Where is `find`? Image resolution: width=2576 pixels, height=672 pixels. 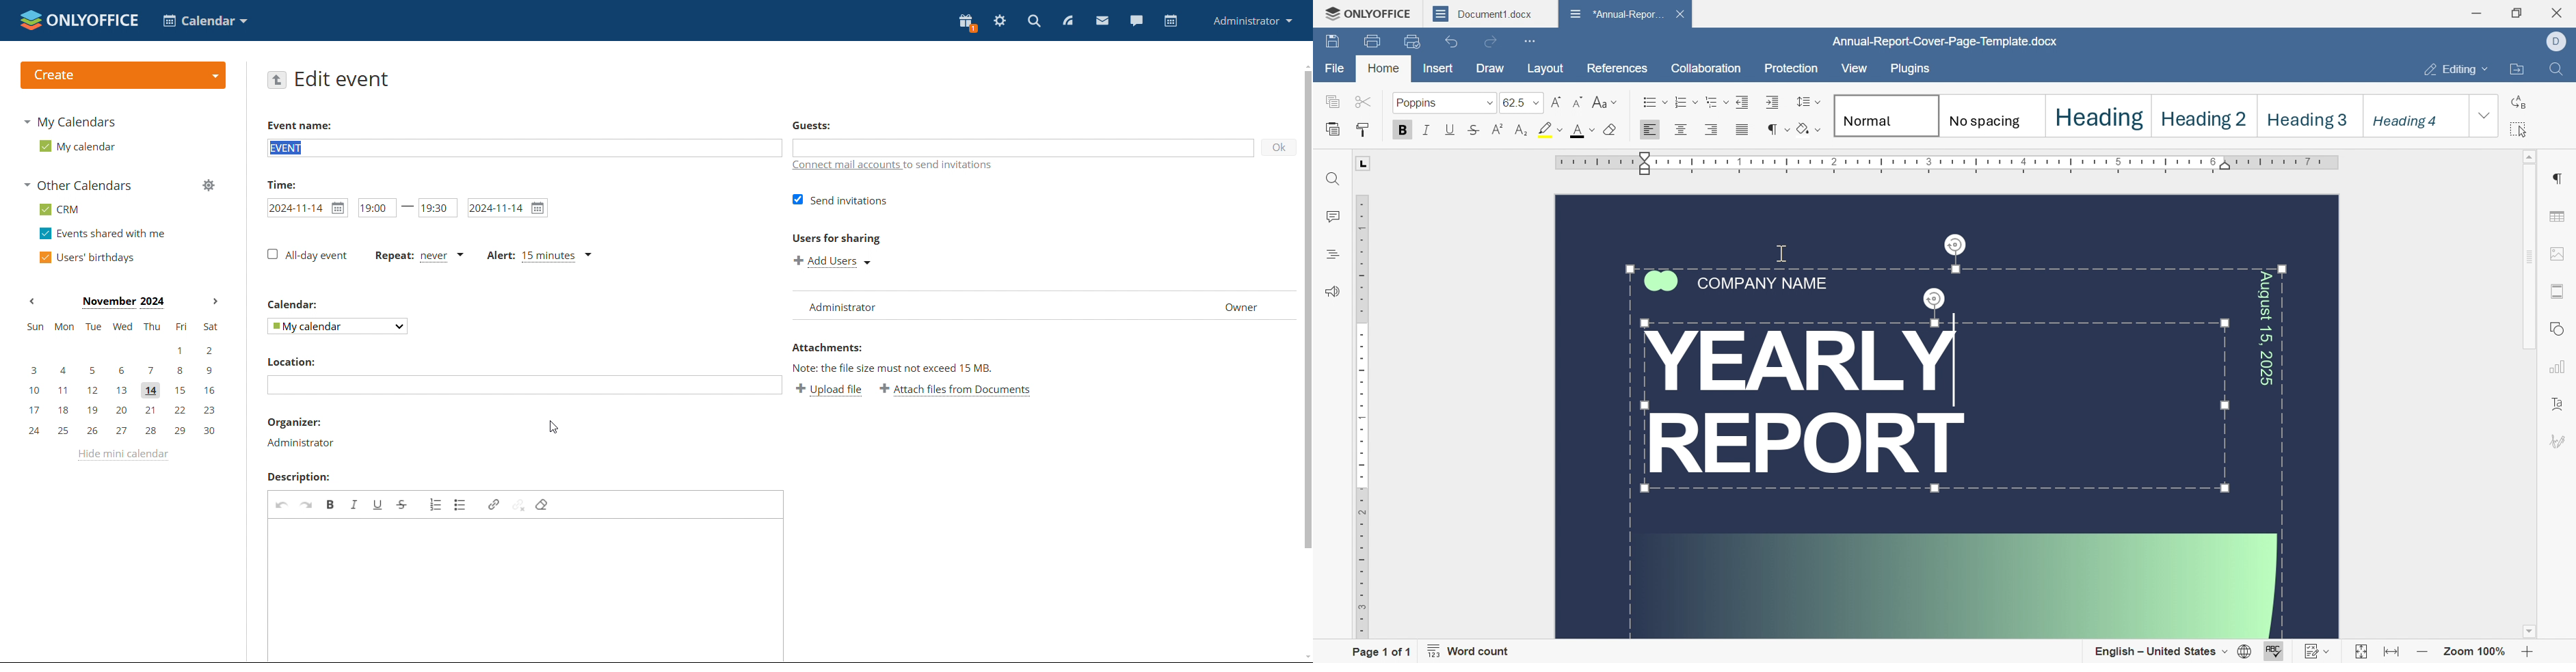
find is located at coordinates (2559, 70).